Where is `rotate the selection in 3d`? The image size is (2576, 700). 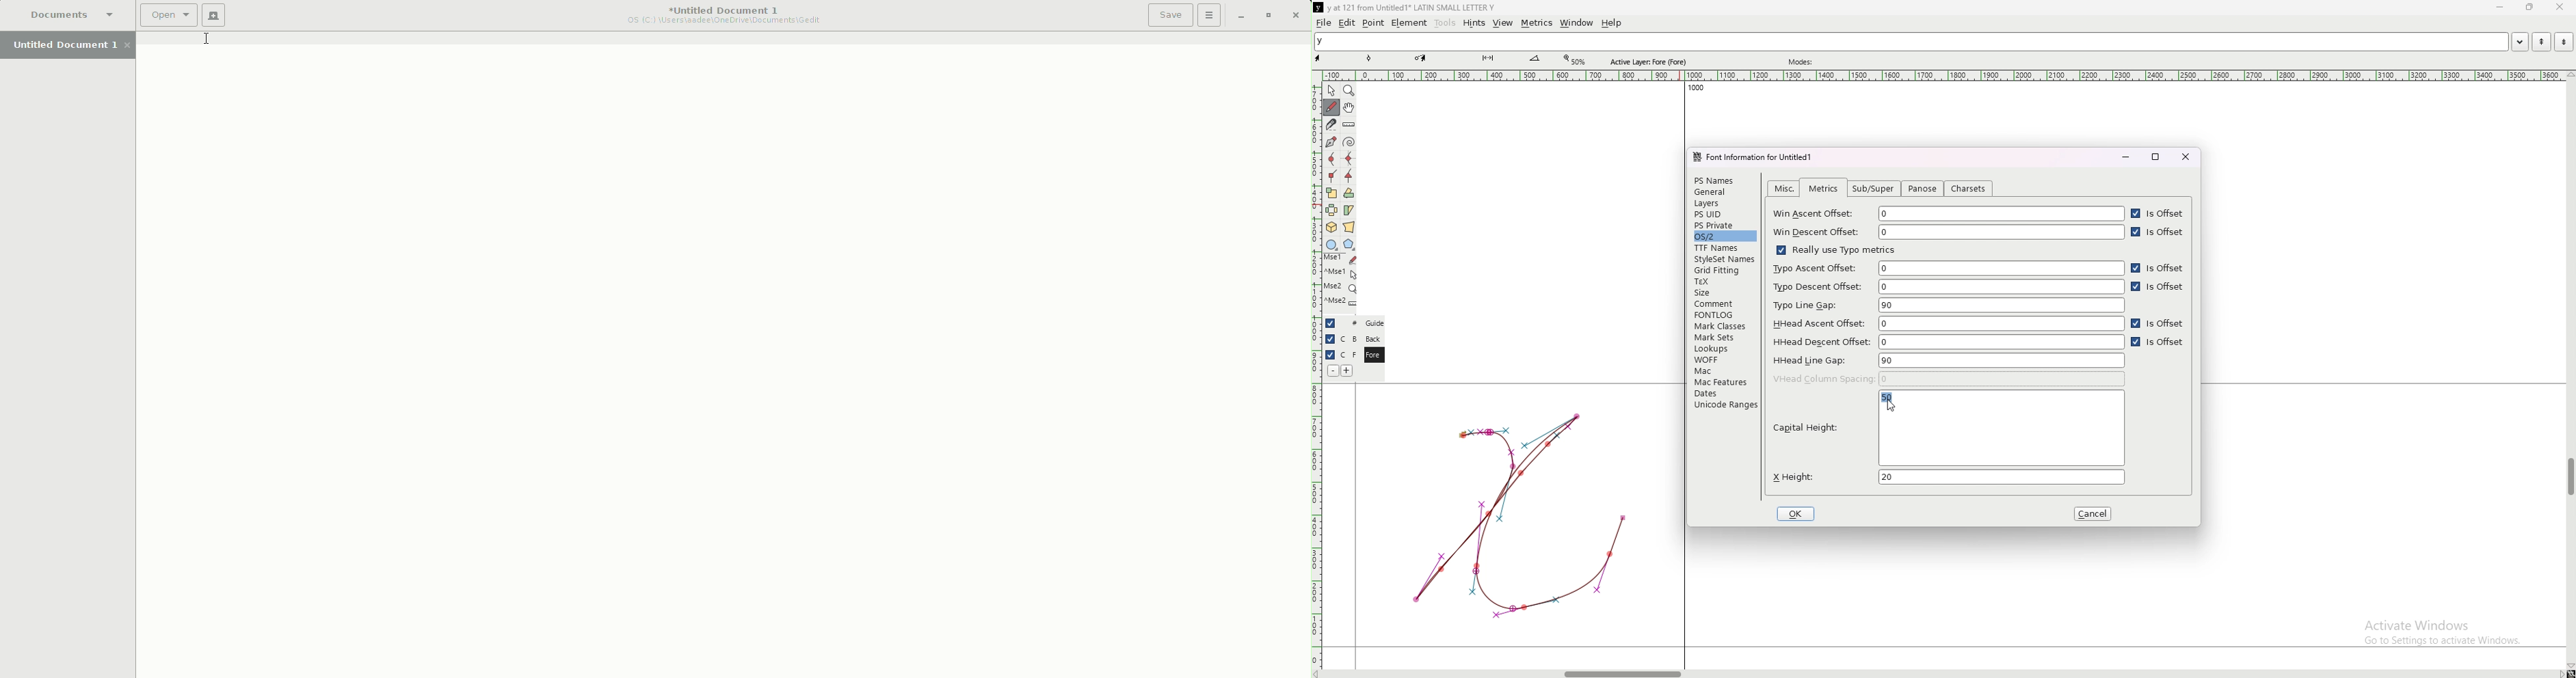 rotate the selection in 3d is located at coordinates (1331, 228).